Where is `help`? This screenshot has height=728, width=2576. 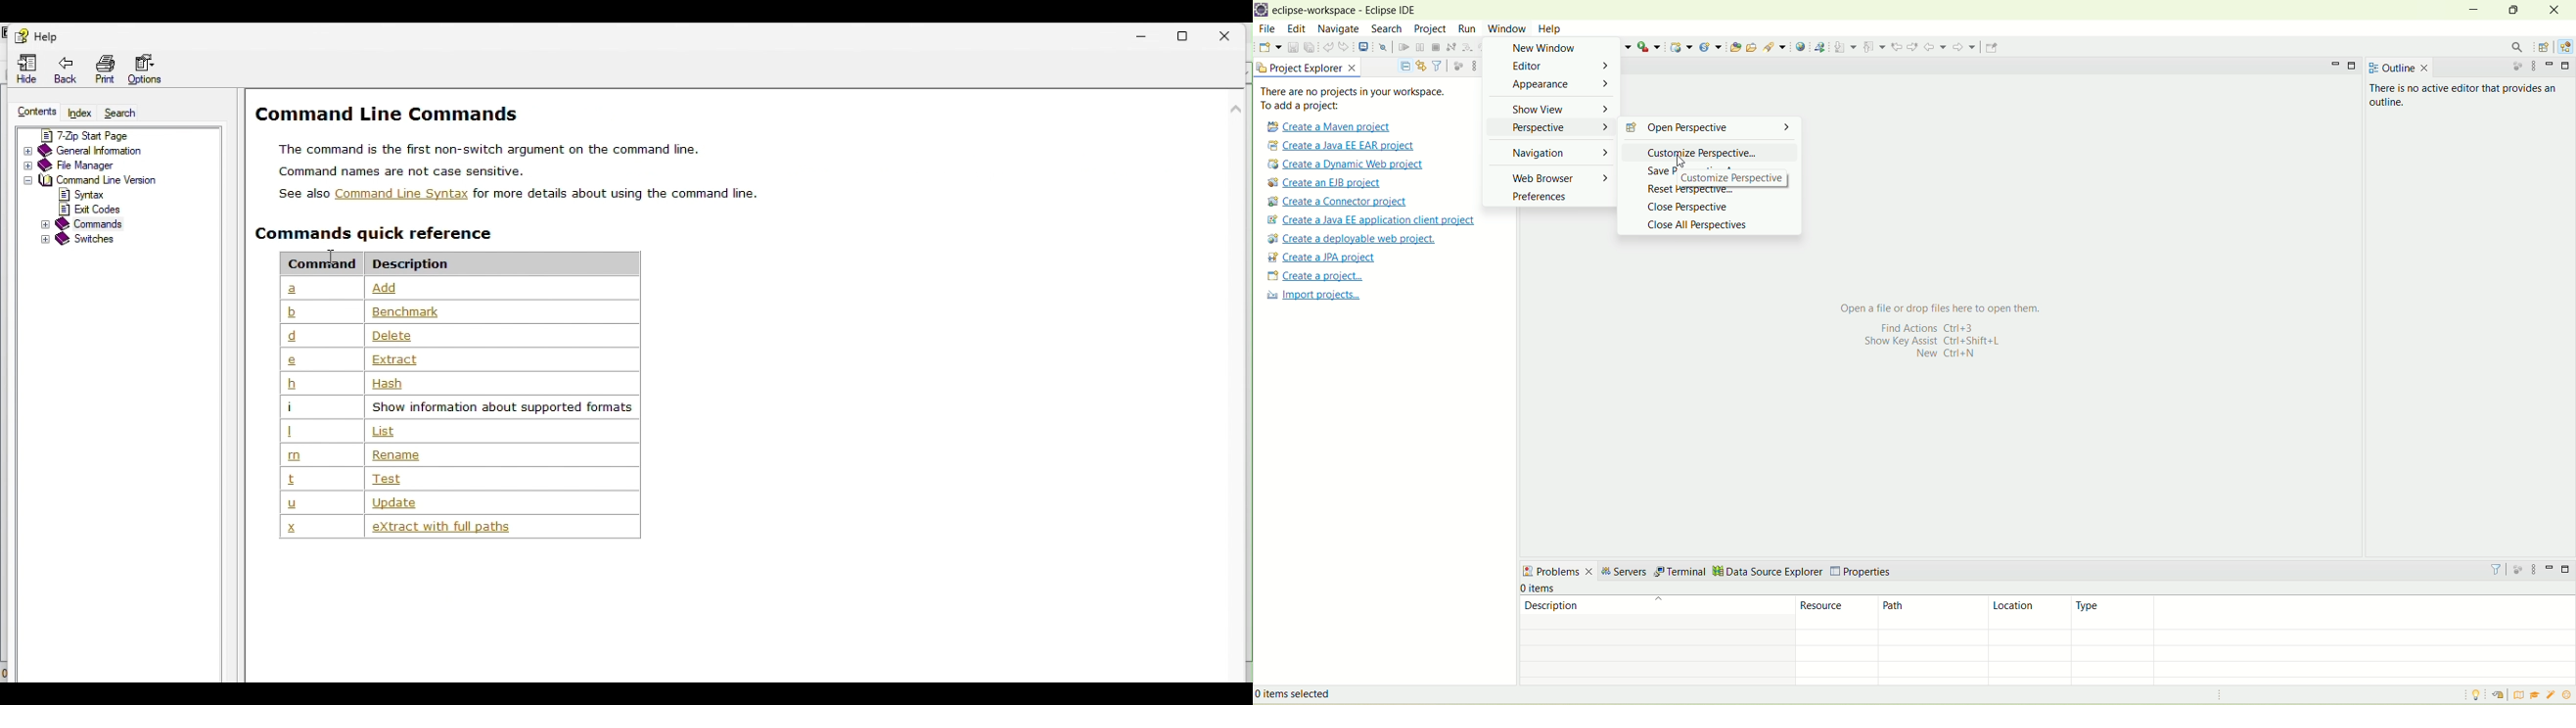 help is located at coordinates (1549, 28).